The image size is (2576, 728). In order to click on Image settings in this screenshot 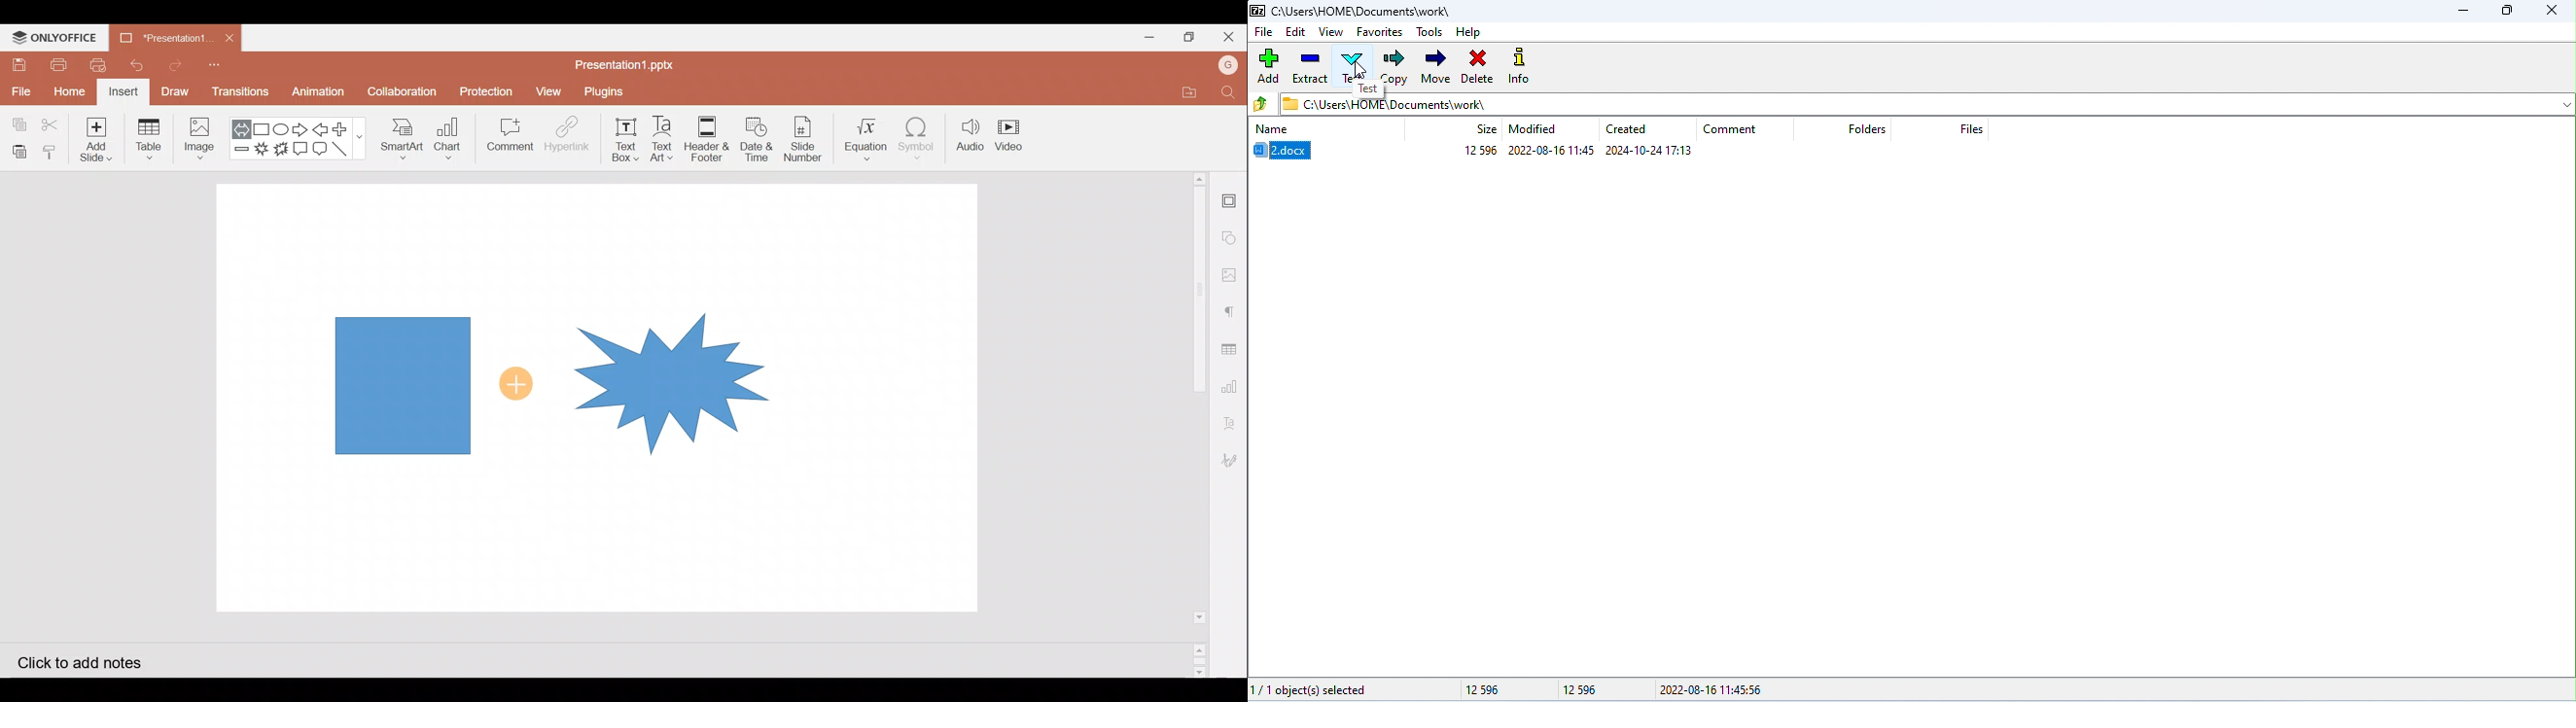, I will do `click(1232, 275)`.